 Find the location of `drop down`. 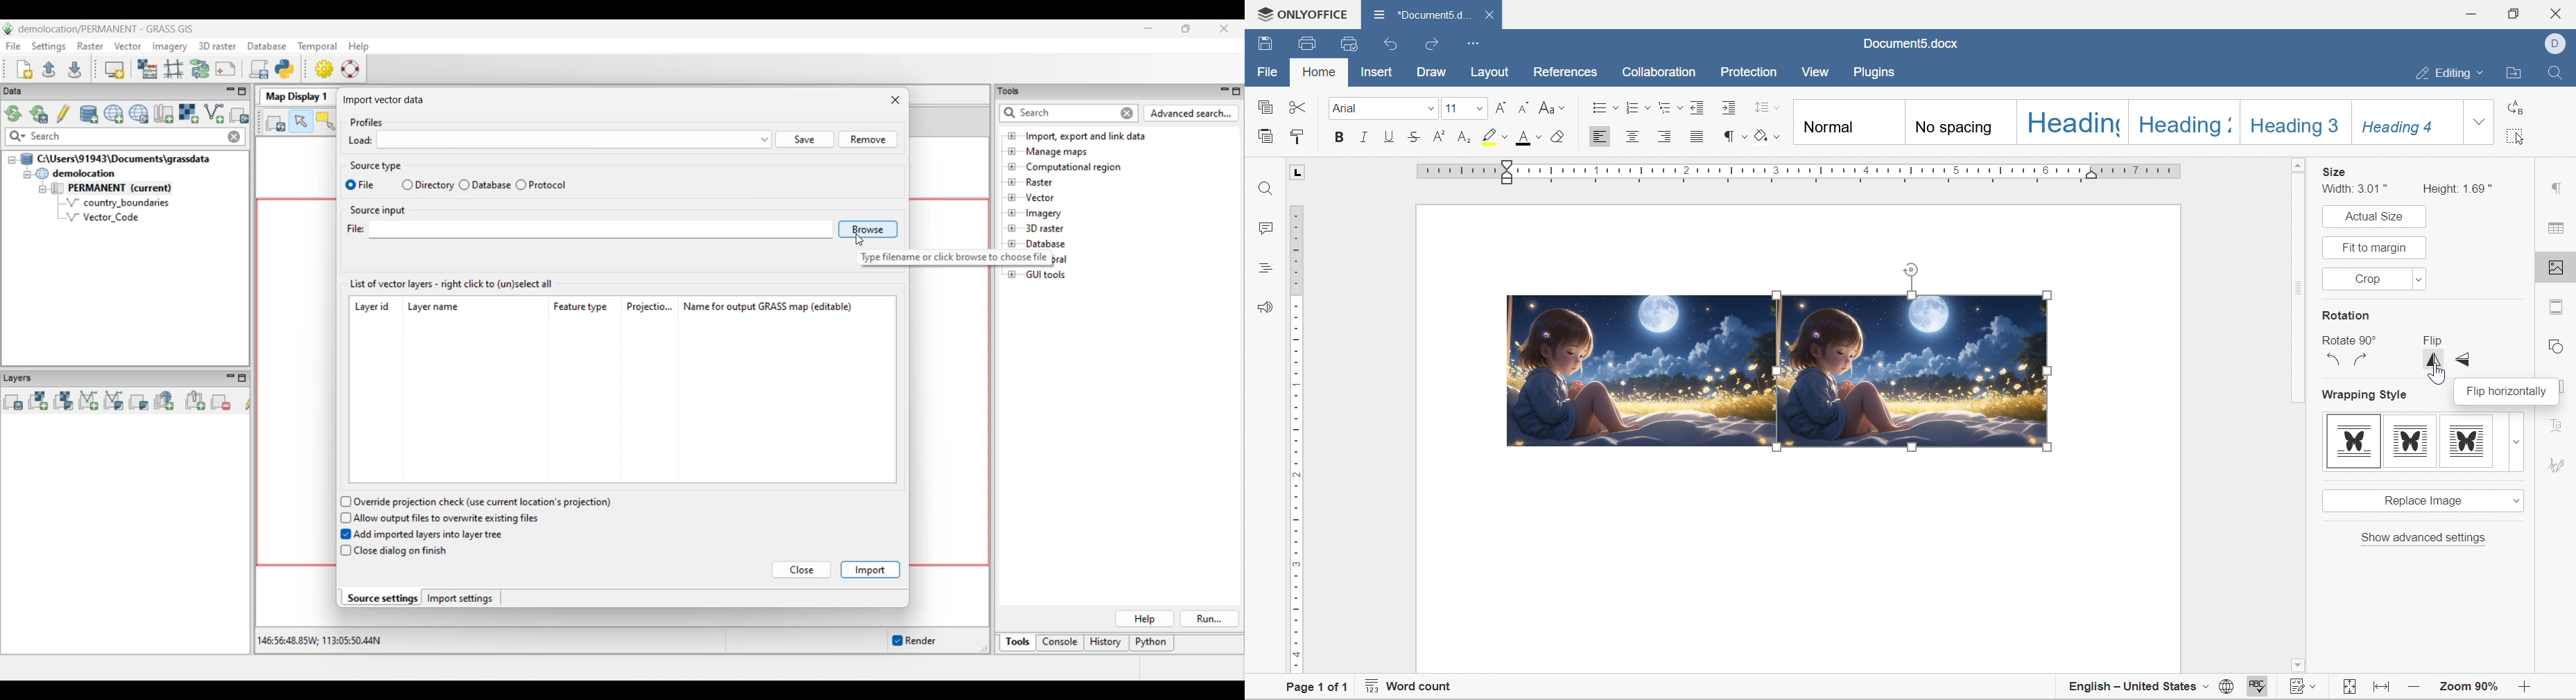

drop down is located at coordinates (1430, 109).